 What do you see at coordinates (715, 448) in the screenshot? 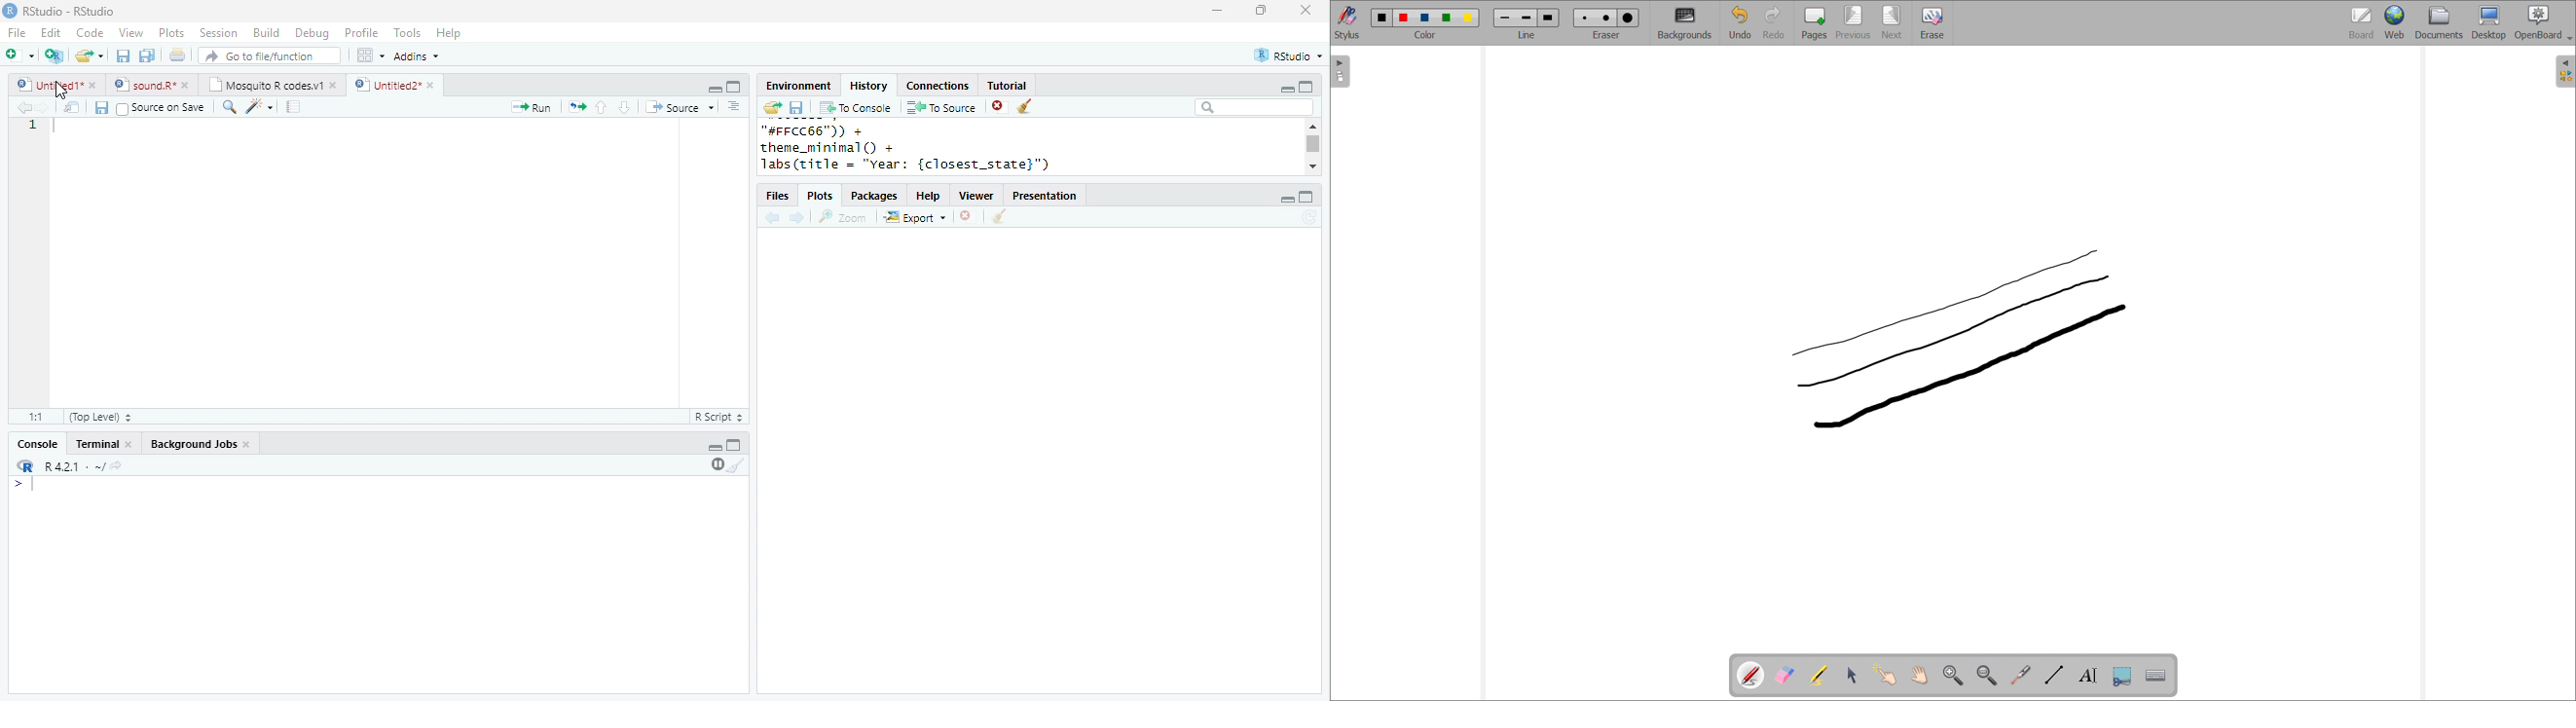
I see `minimize` at bounding box center [715, 448].